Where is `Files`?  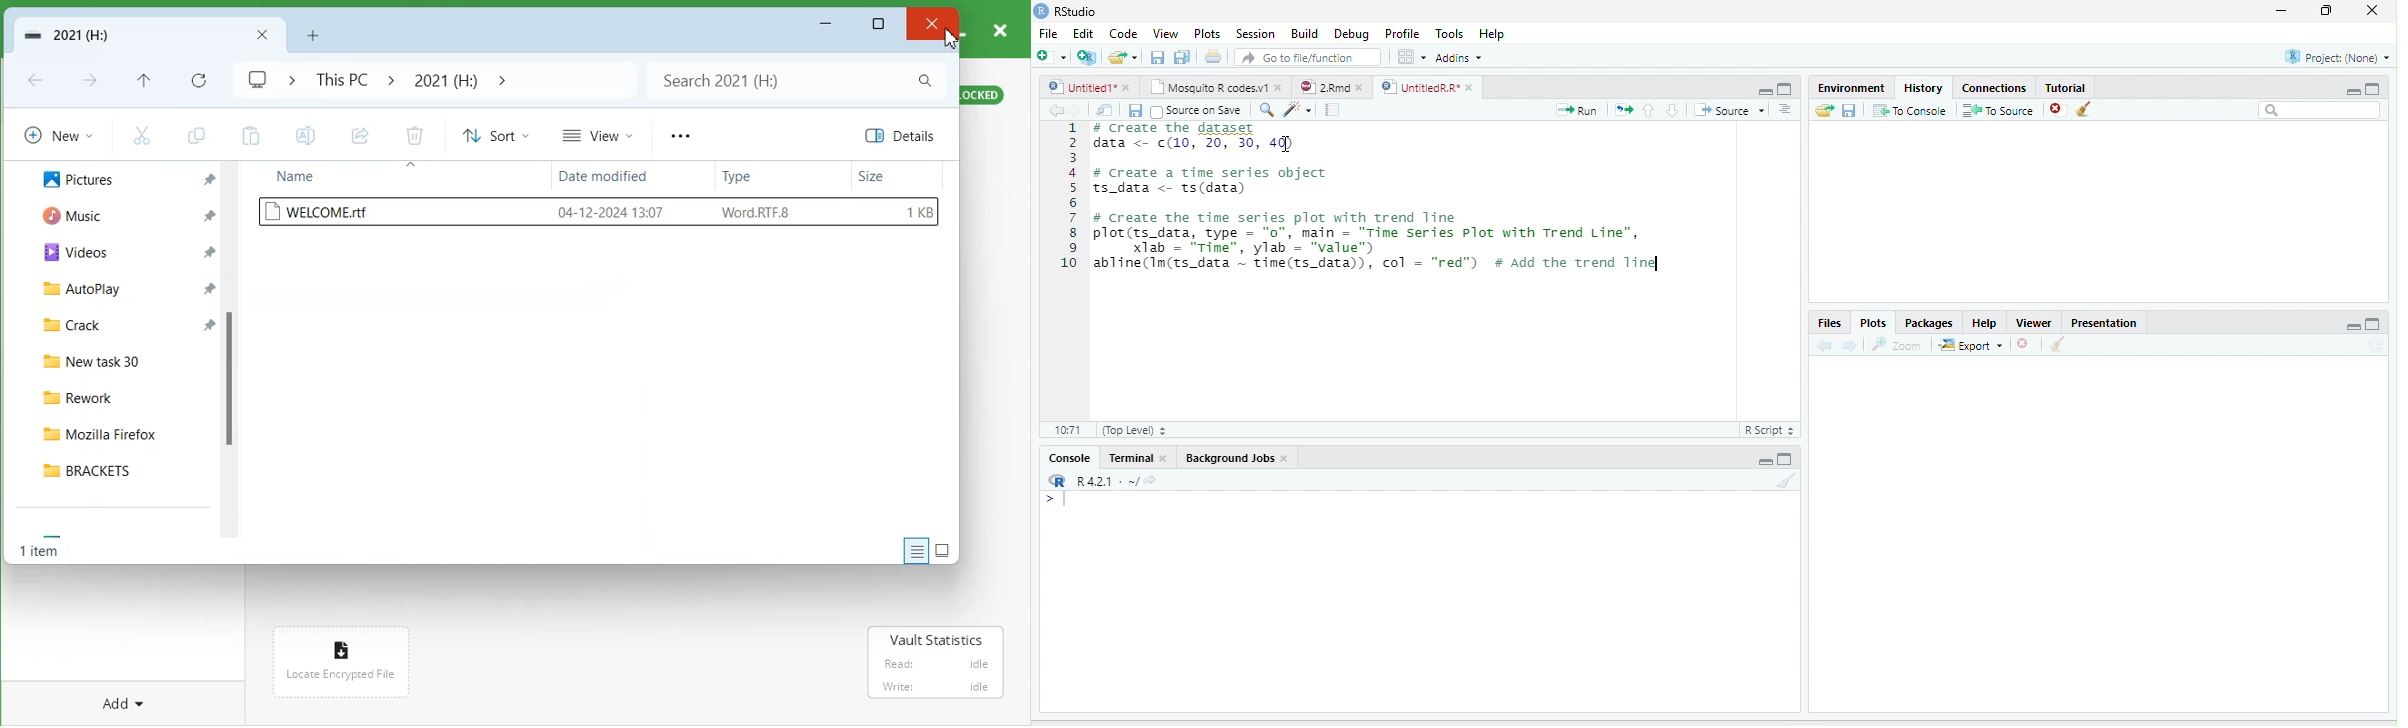 Files is located at coordinates (1830, 323).